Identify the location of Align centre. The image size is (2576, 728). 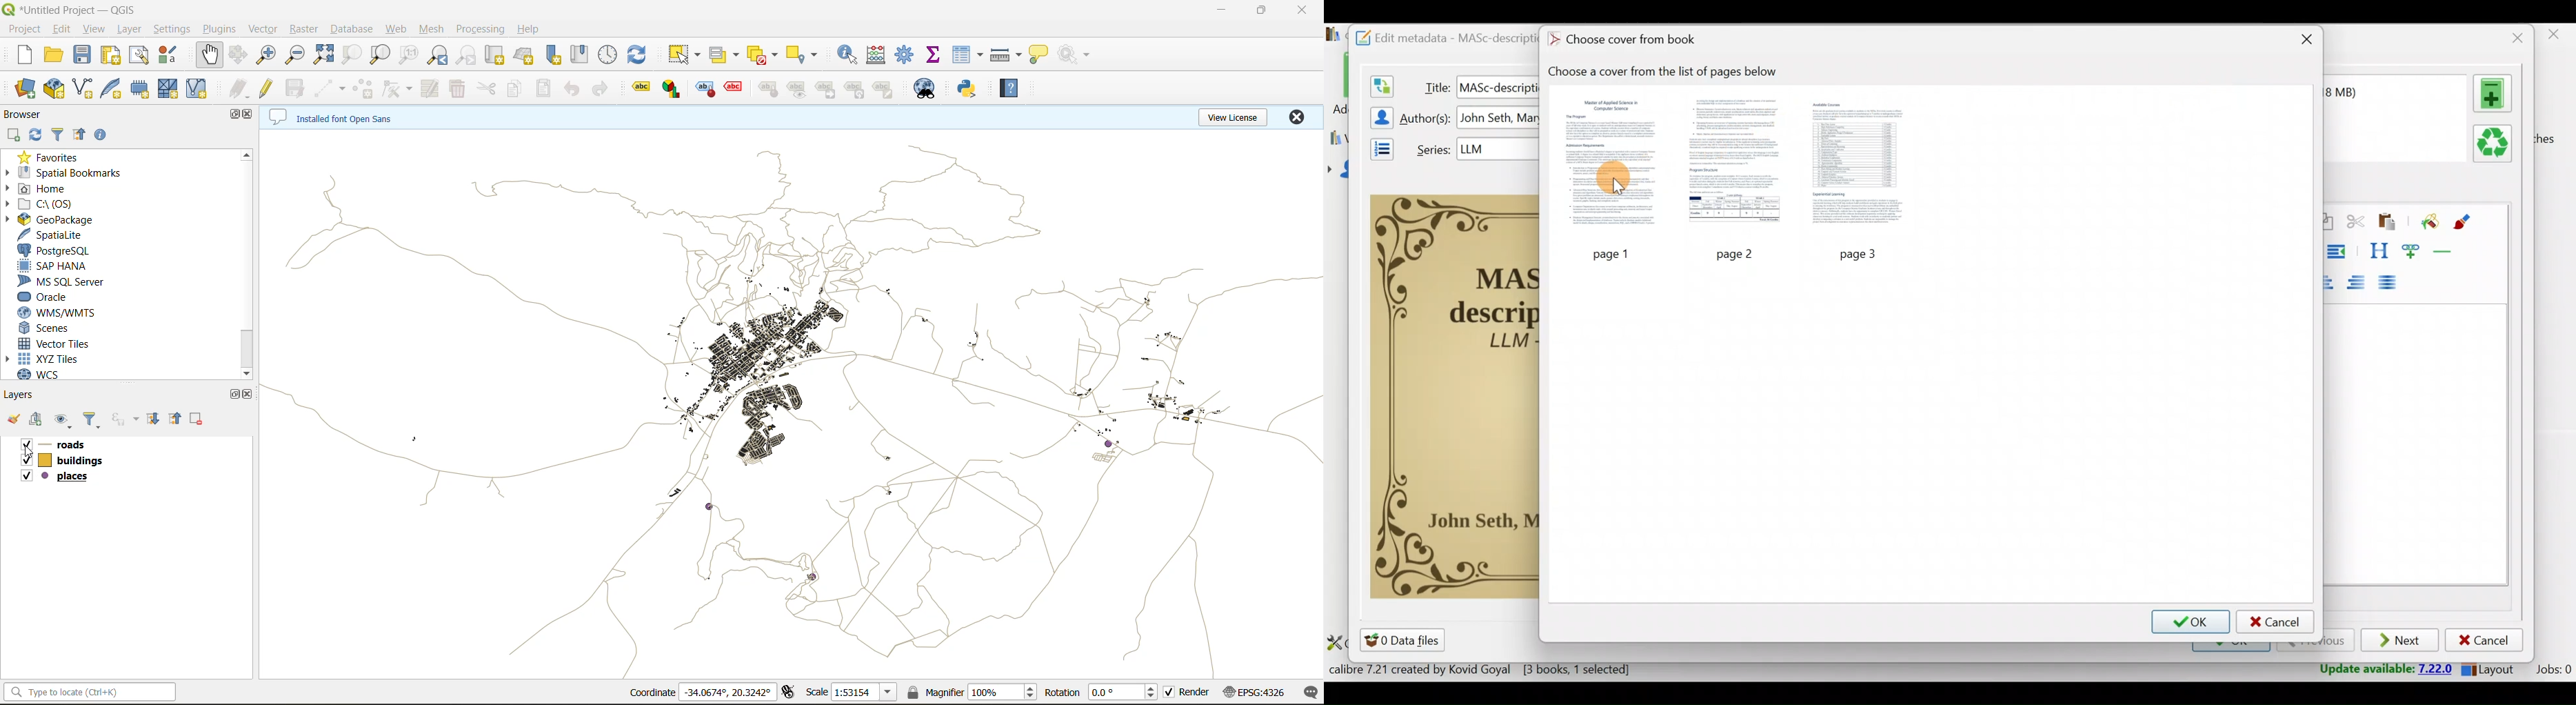
(2335, 280).